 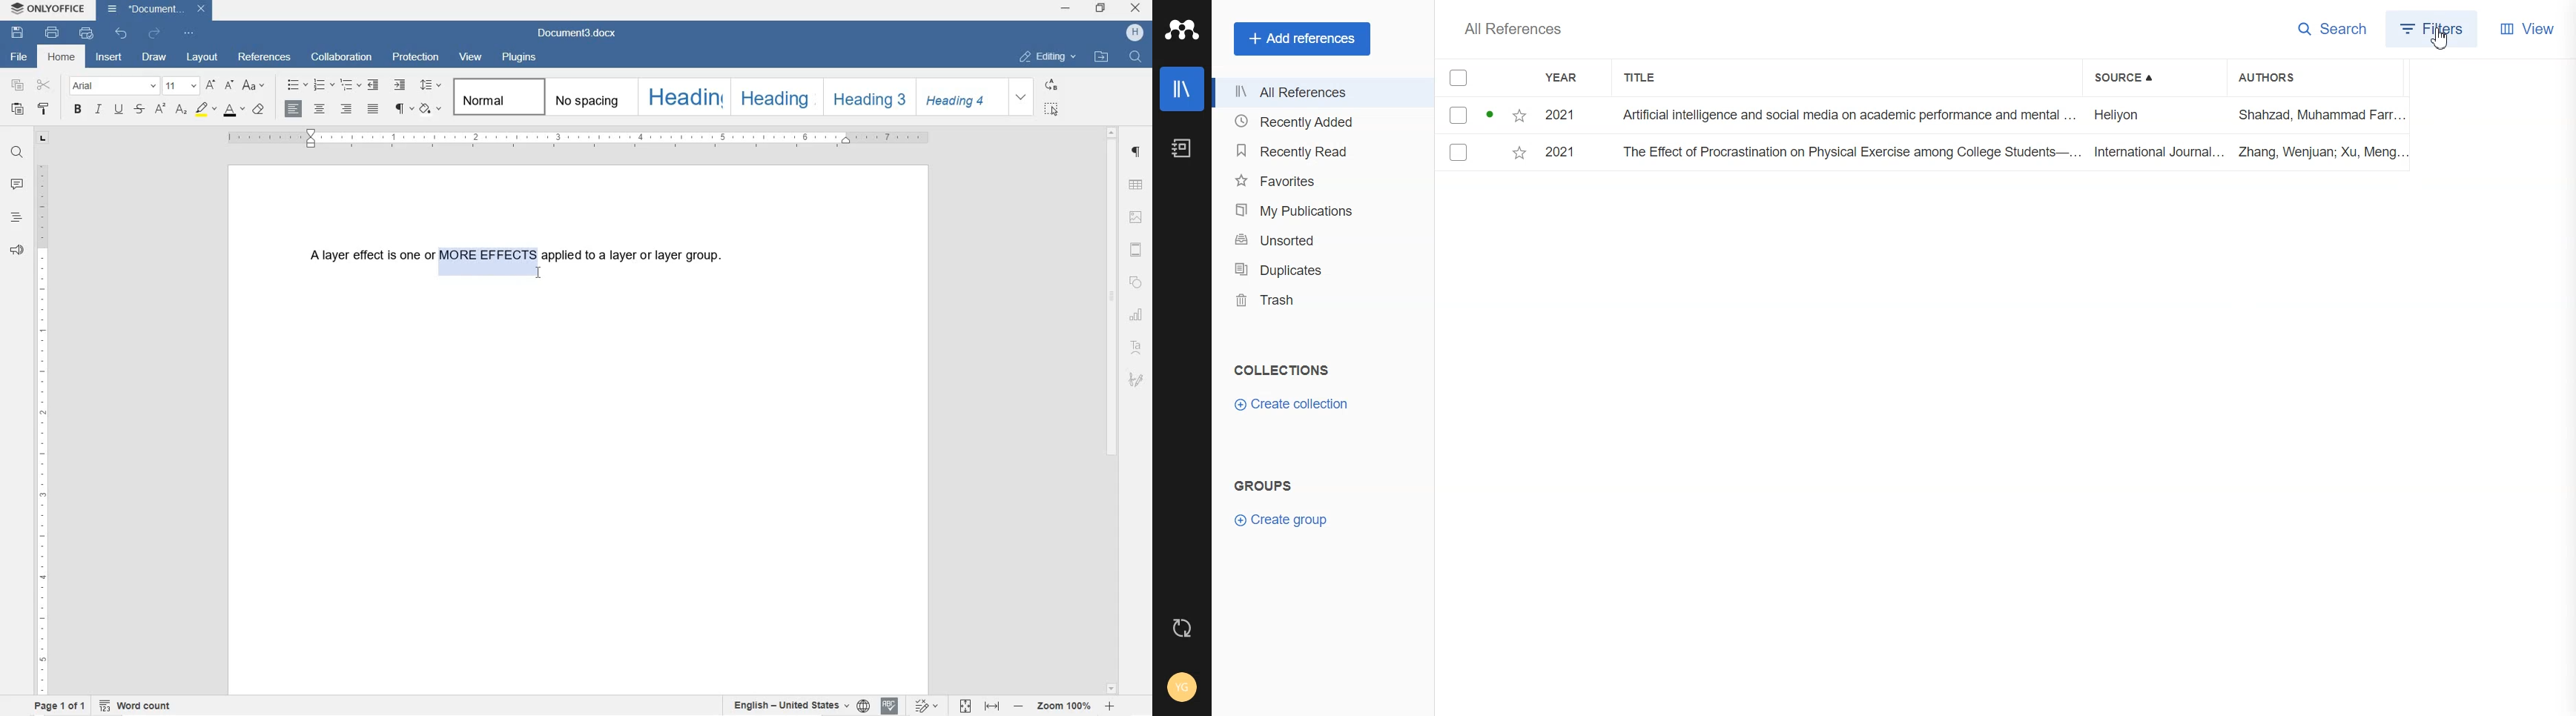 What do you see at coordinates (891, 705) in the screenshot?
I see `SPELL CHECKING` at bounding box center [891, 705].